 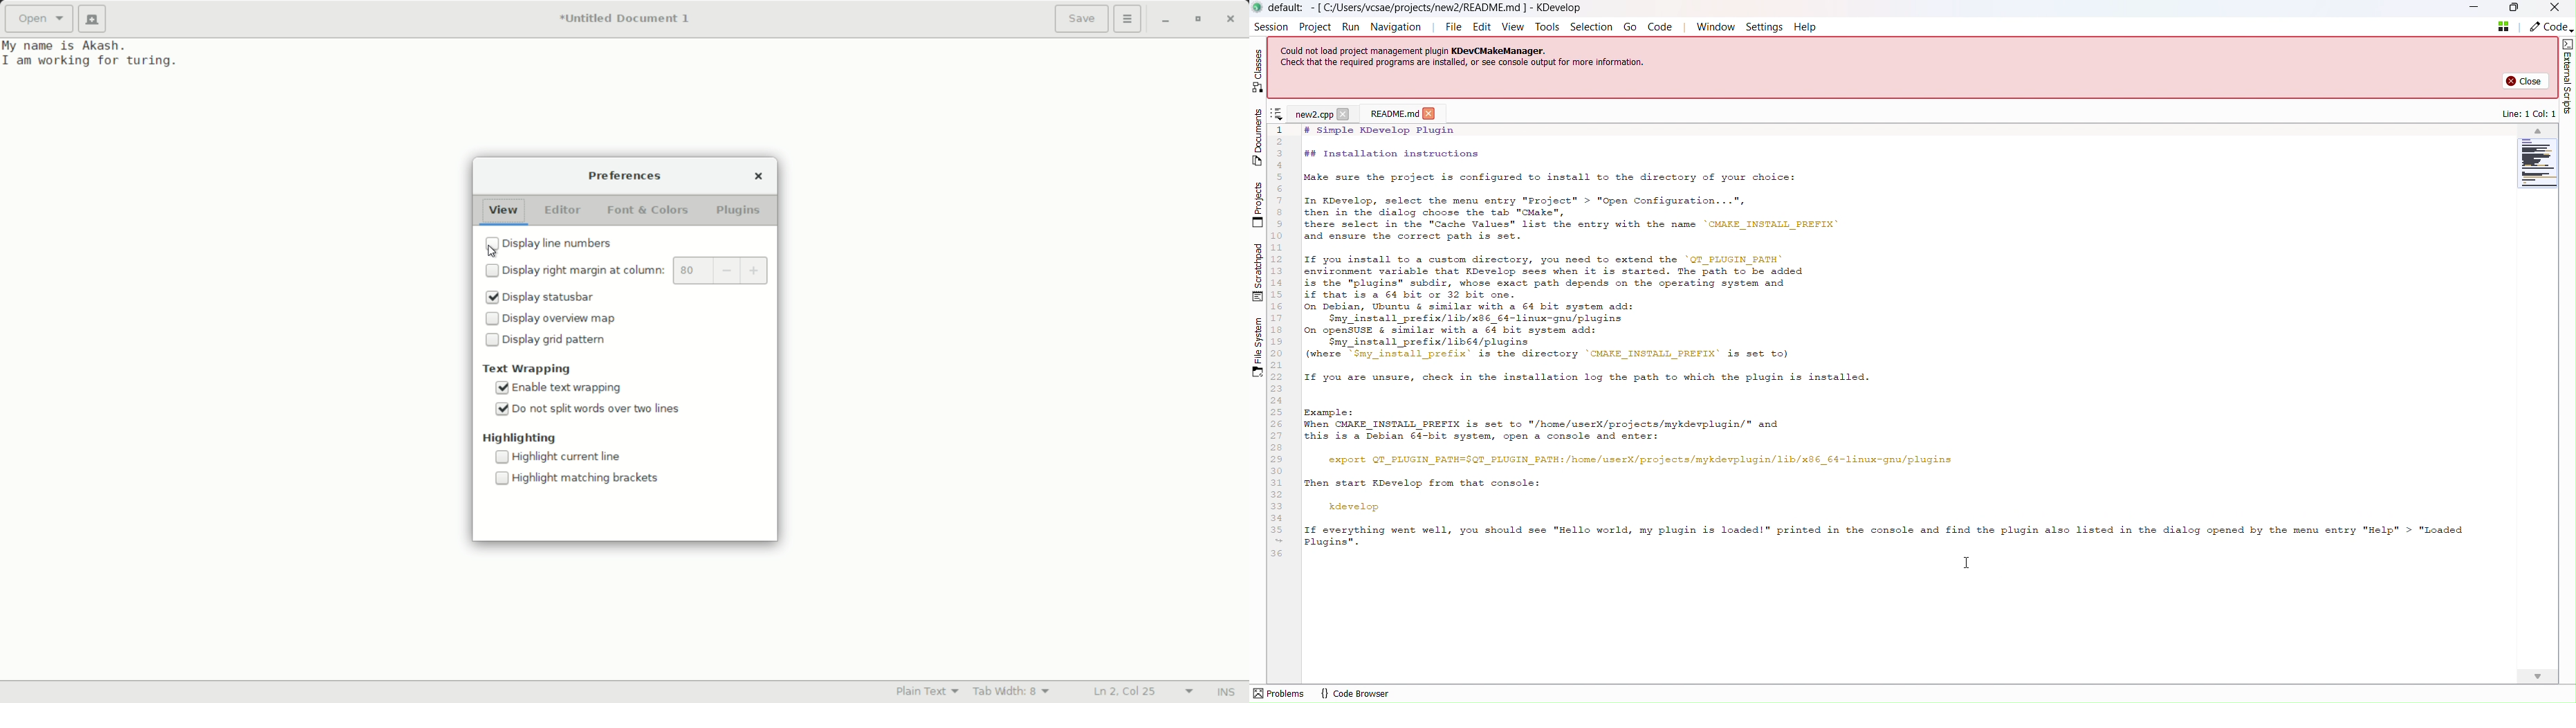 What do you see at coordinates (728, 271) in the screenshot?
I see `decrease` at bounding box center [728, 271].